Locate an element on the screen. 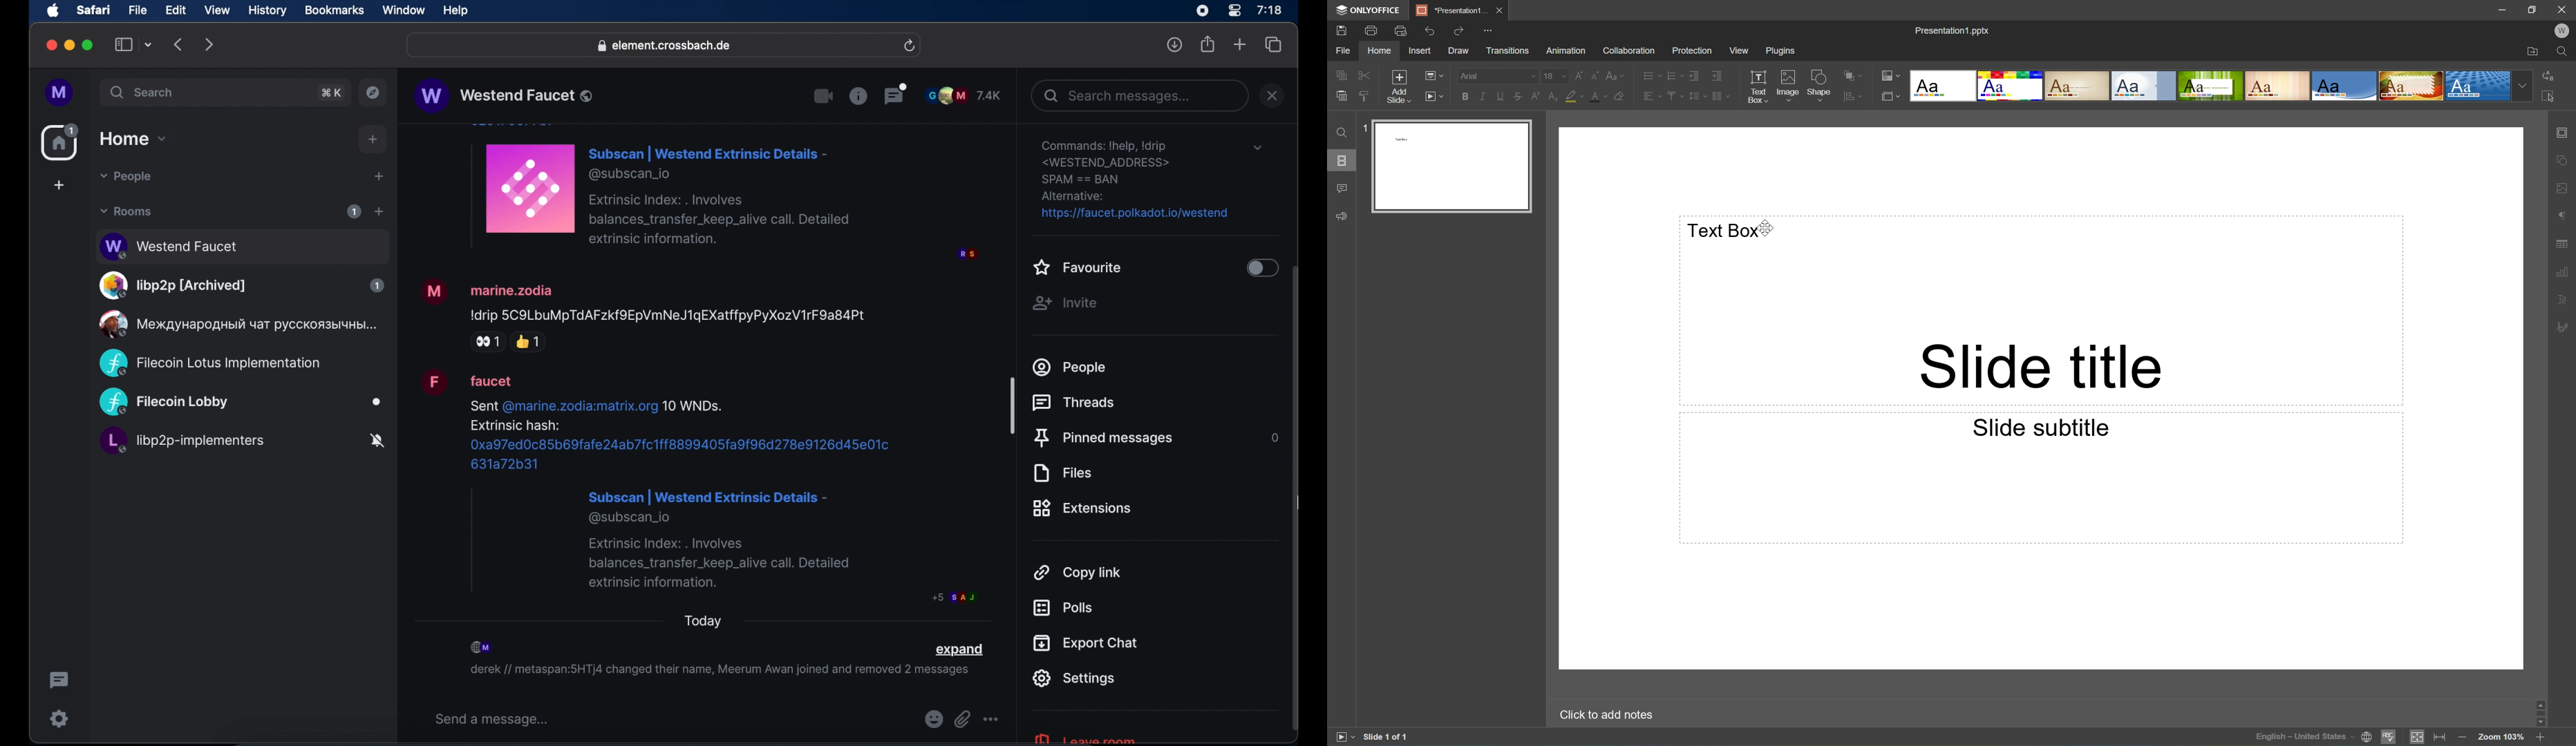 This screenshot has height=756, width=2576. Save is located at coordinates (1340, 31).